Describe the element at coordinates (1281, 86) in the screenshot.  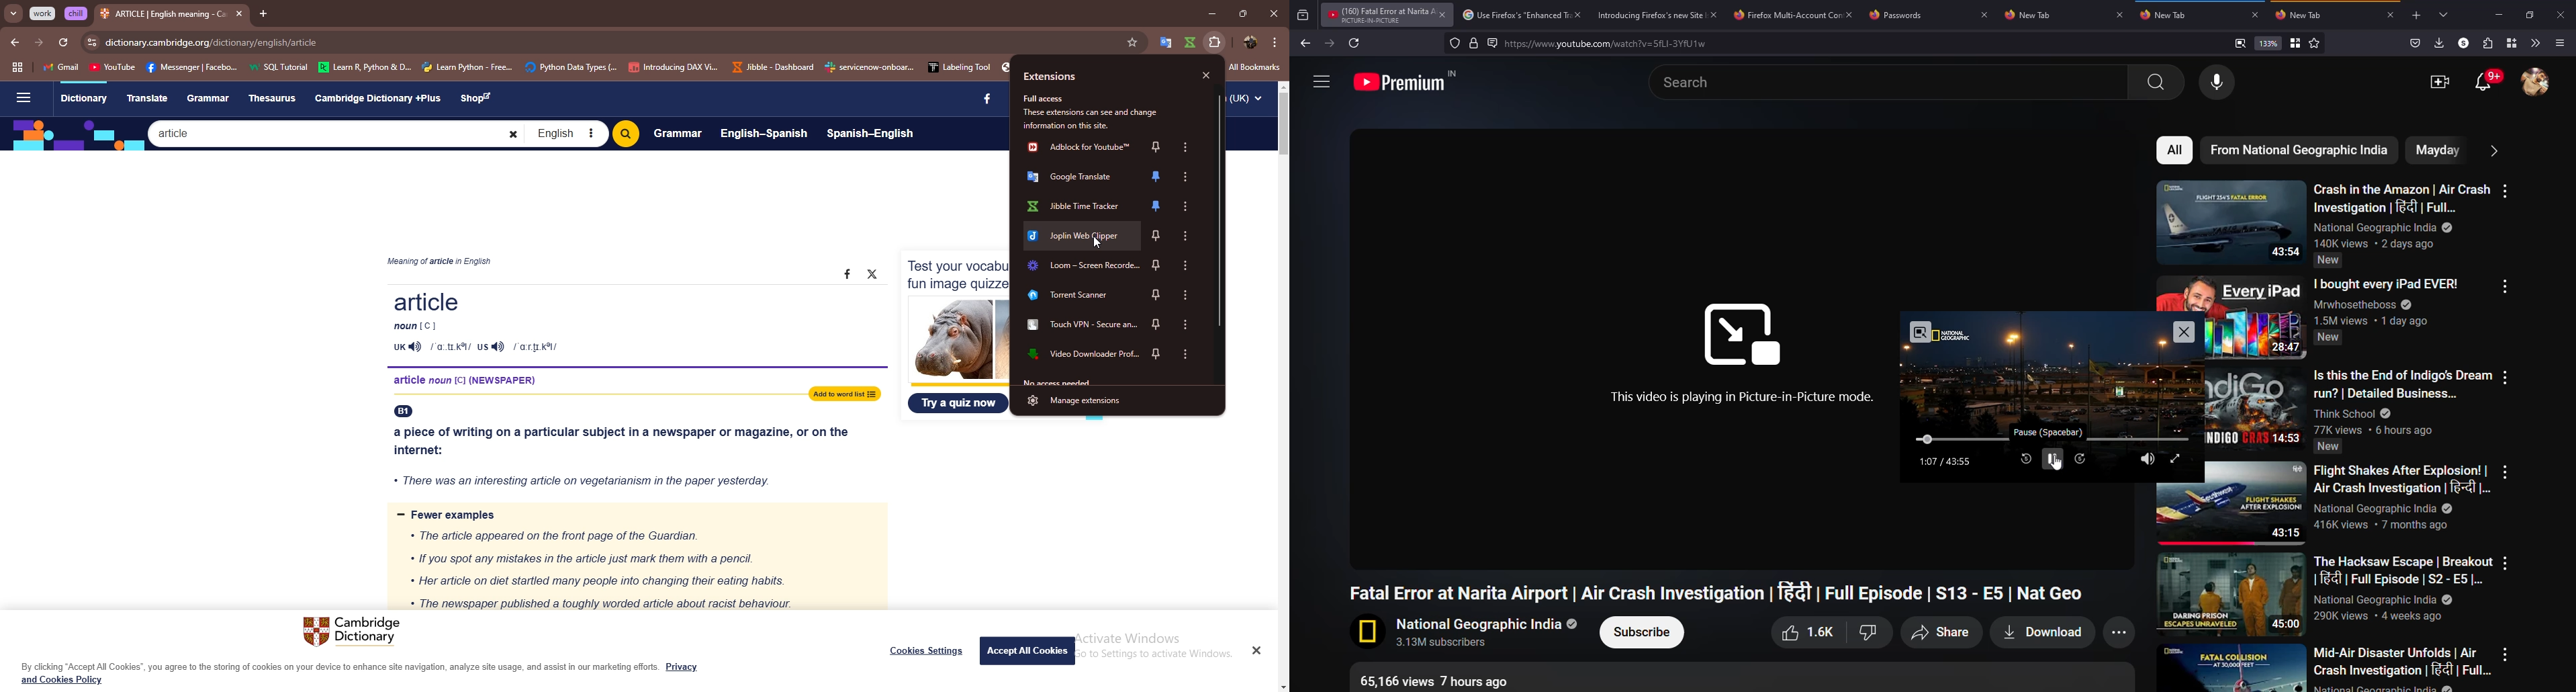
I see `scroll up` at that location.